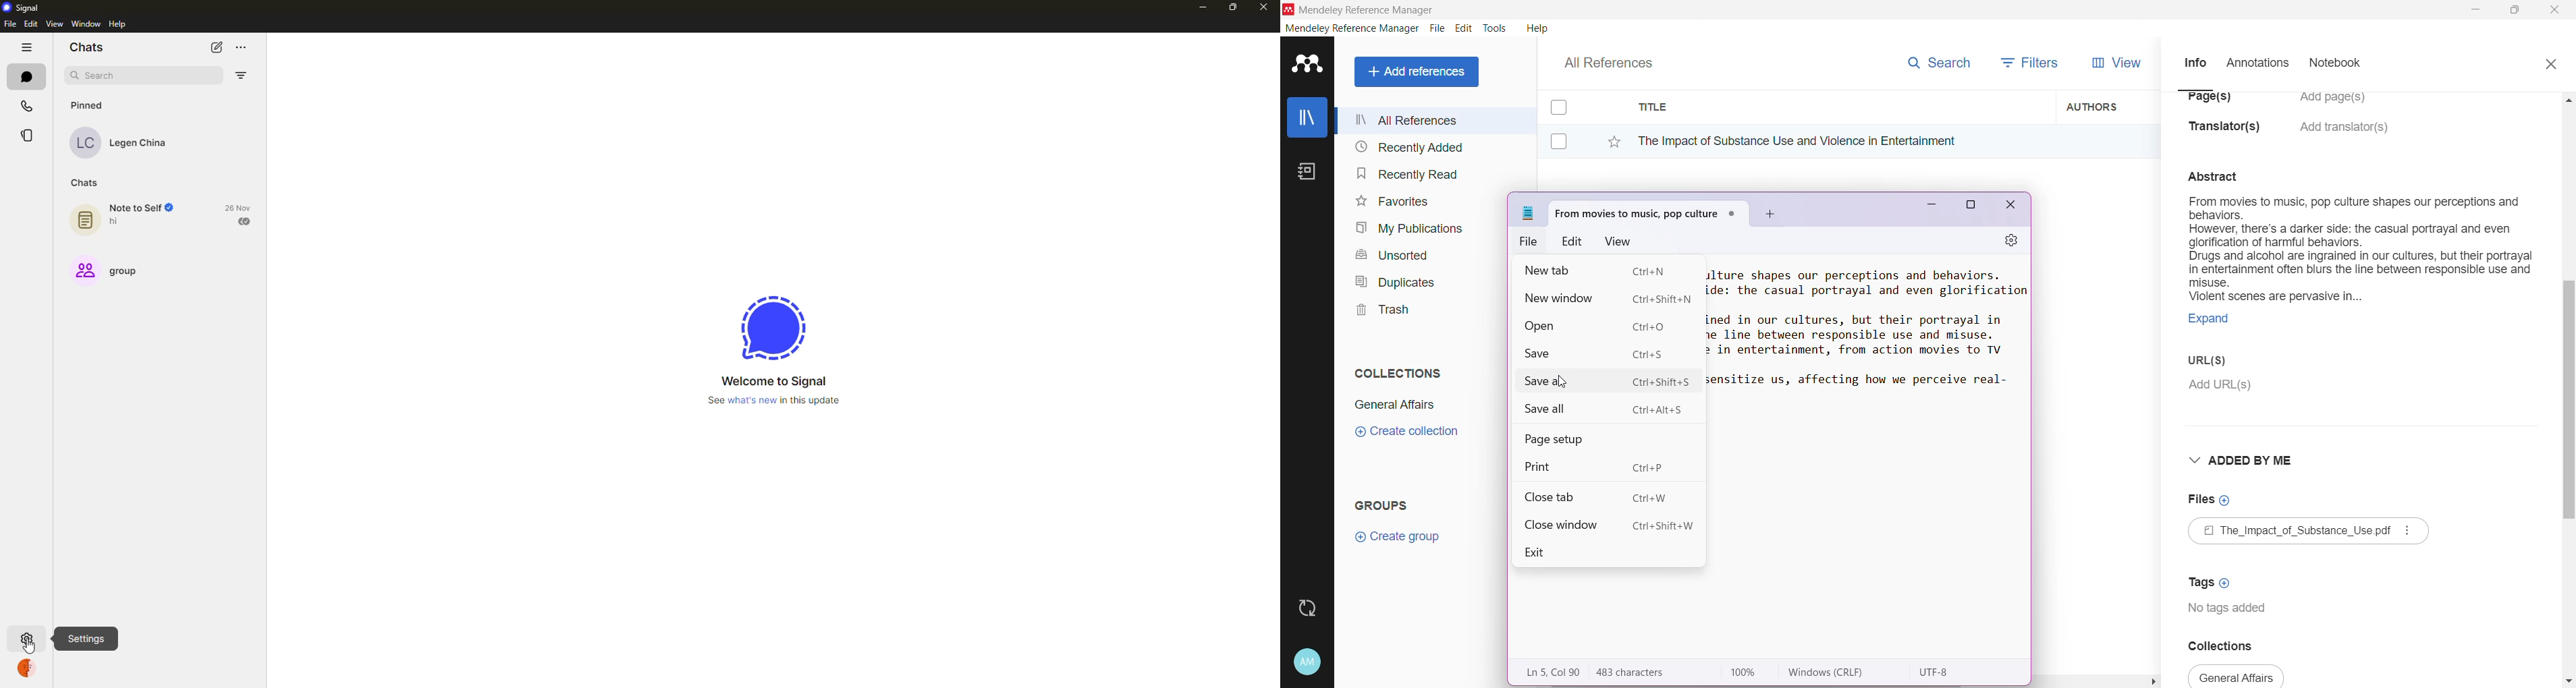 This screenshot has height=700, width=2576. I want to click on close, so click(1265, 7).